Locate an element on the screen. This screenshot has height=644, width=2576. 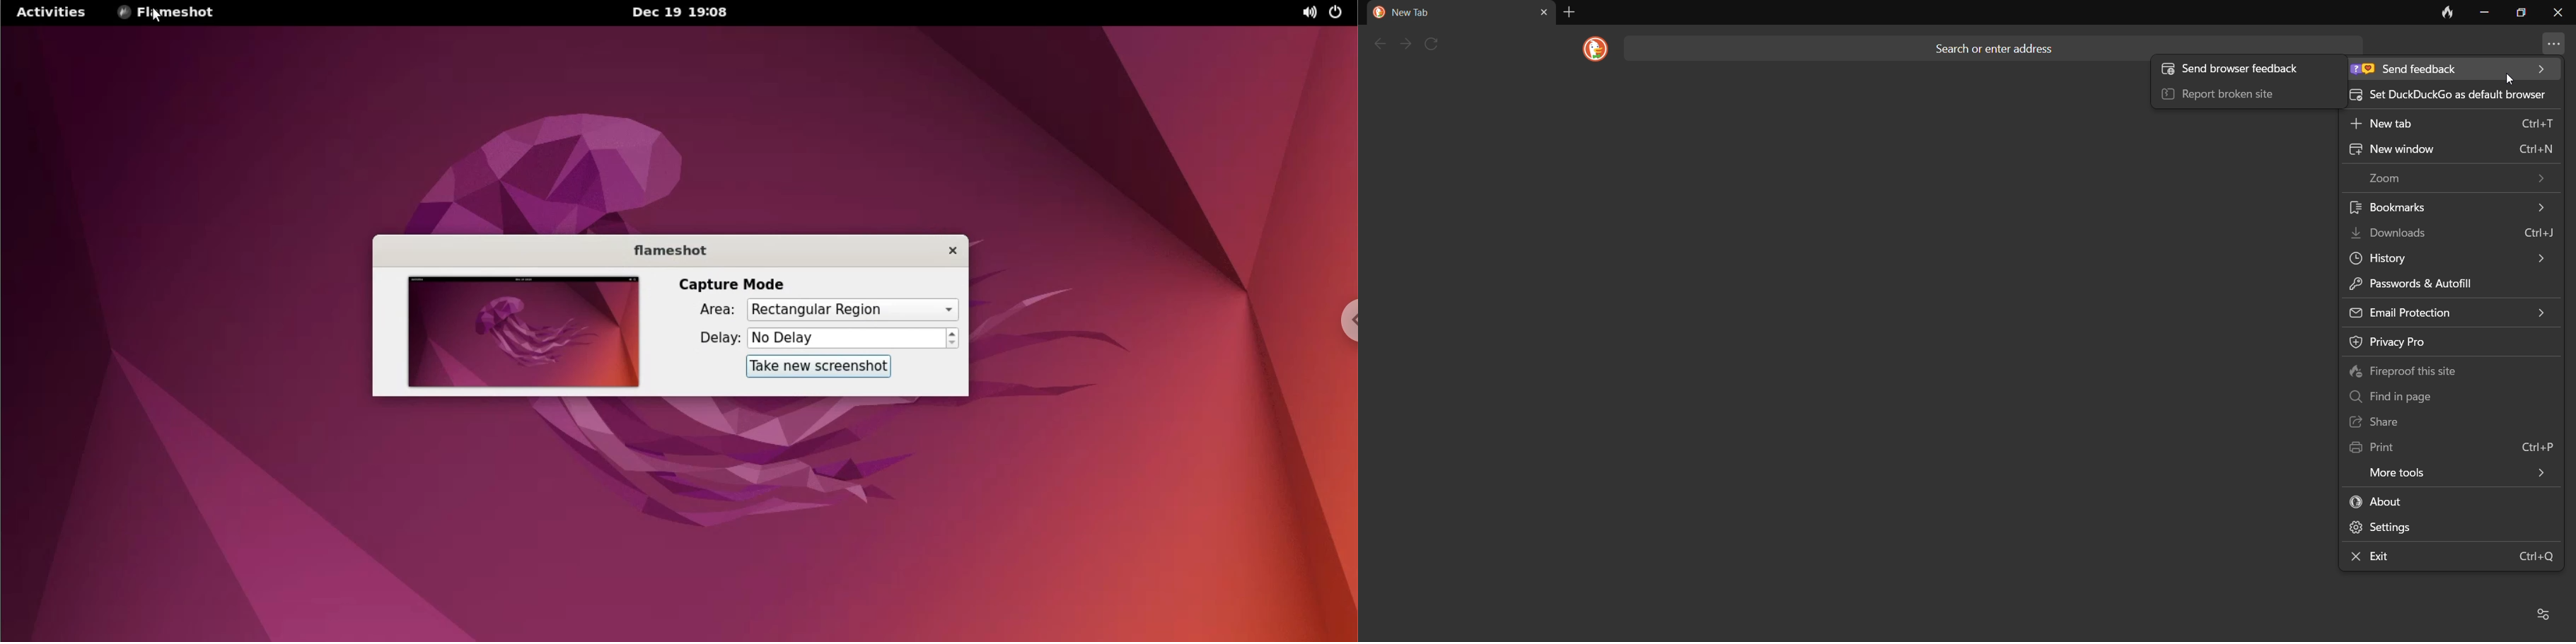
send feedback is located at coordinates (2451, 70).